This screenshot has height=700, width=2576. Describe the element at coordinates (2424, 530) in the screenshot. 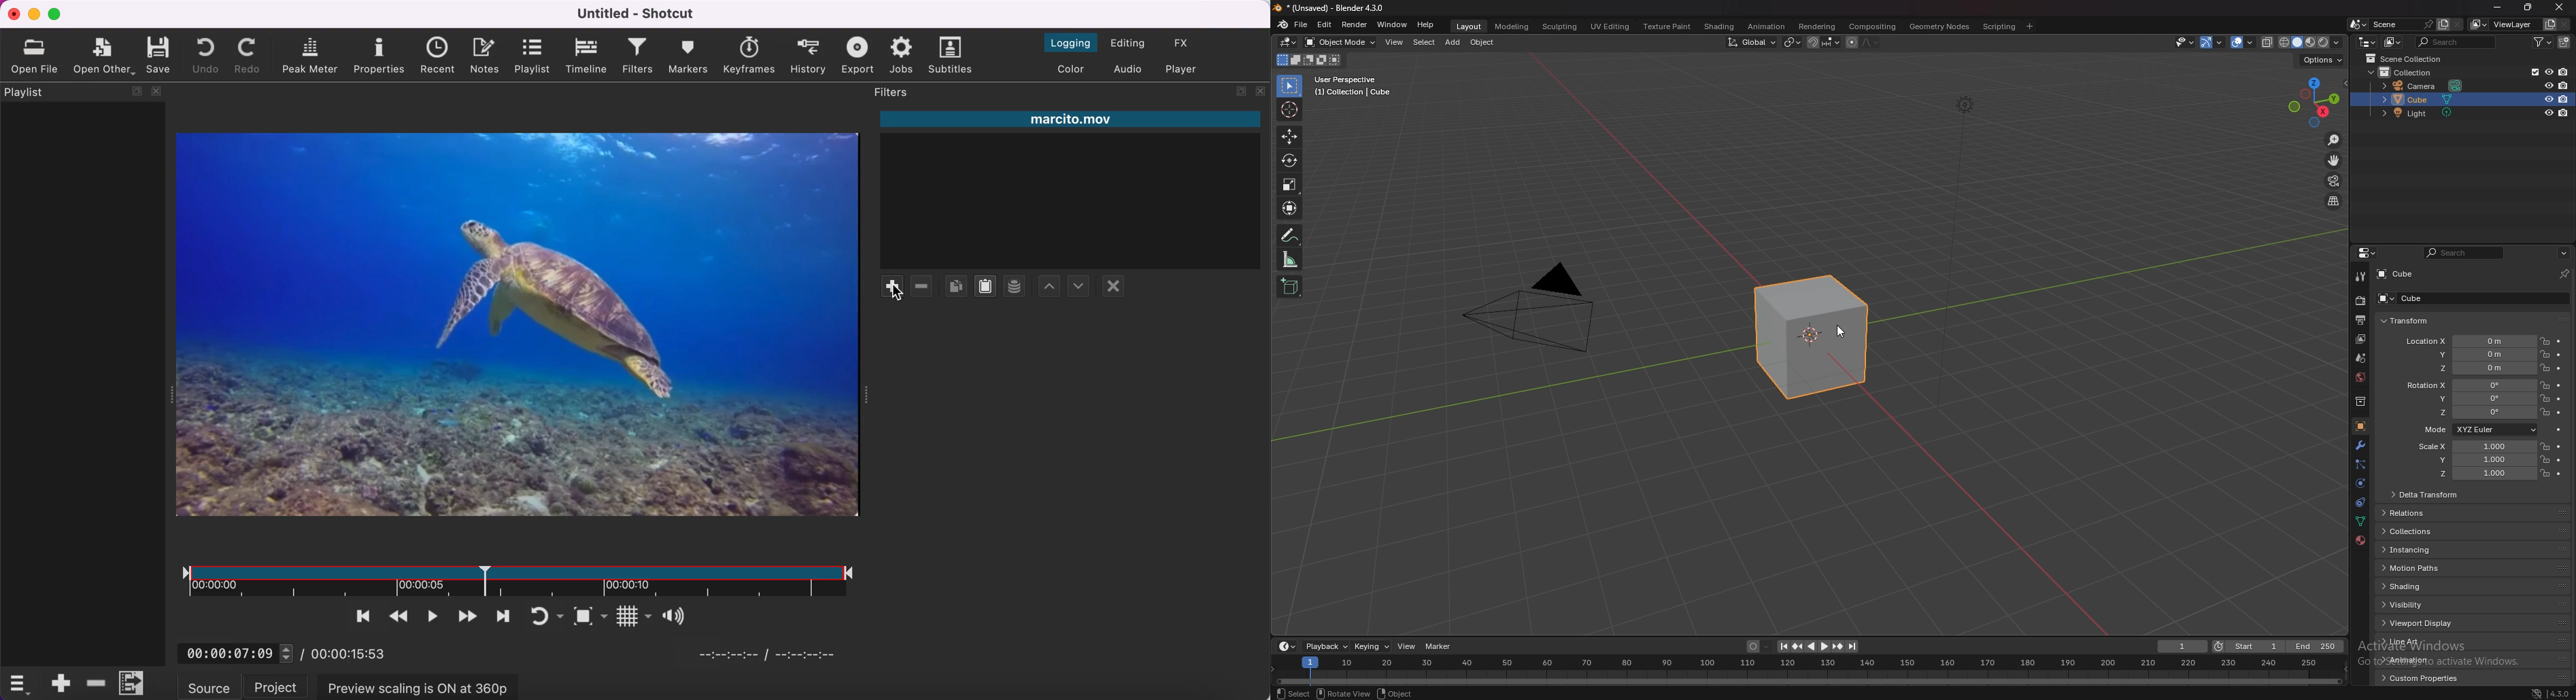

I see `collections` at that location.